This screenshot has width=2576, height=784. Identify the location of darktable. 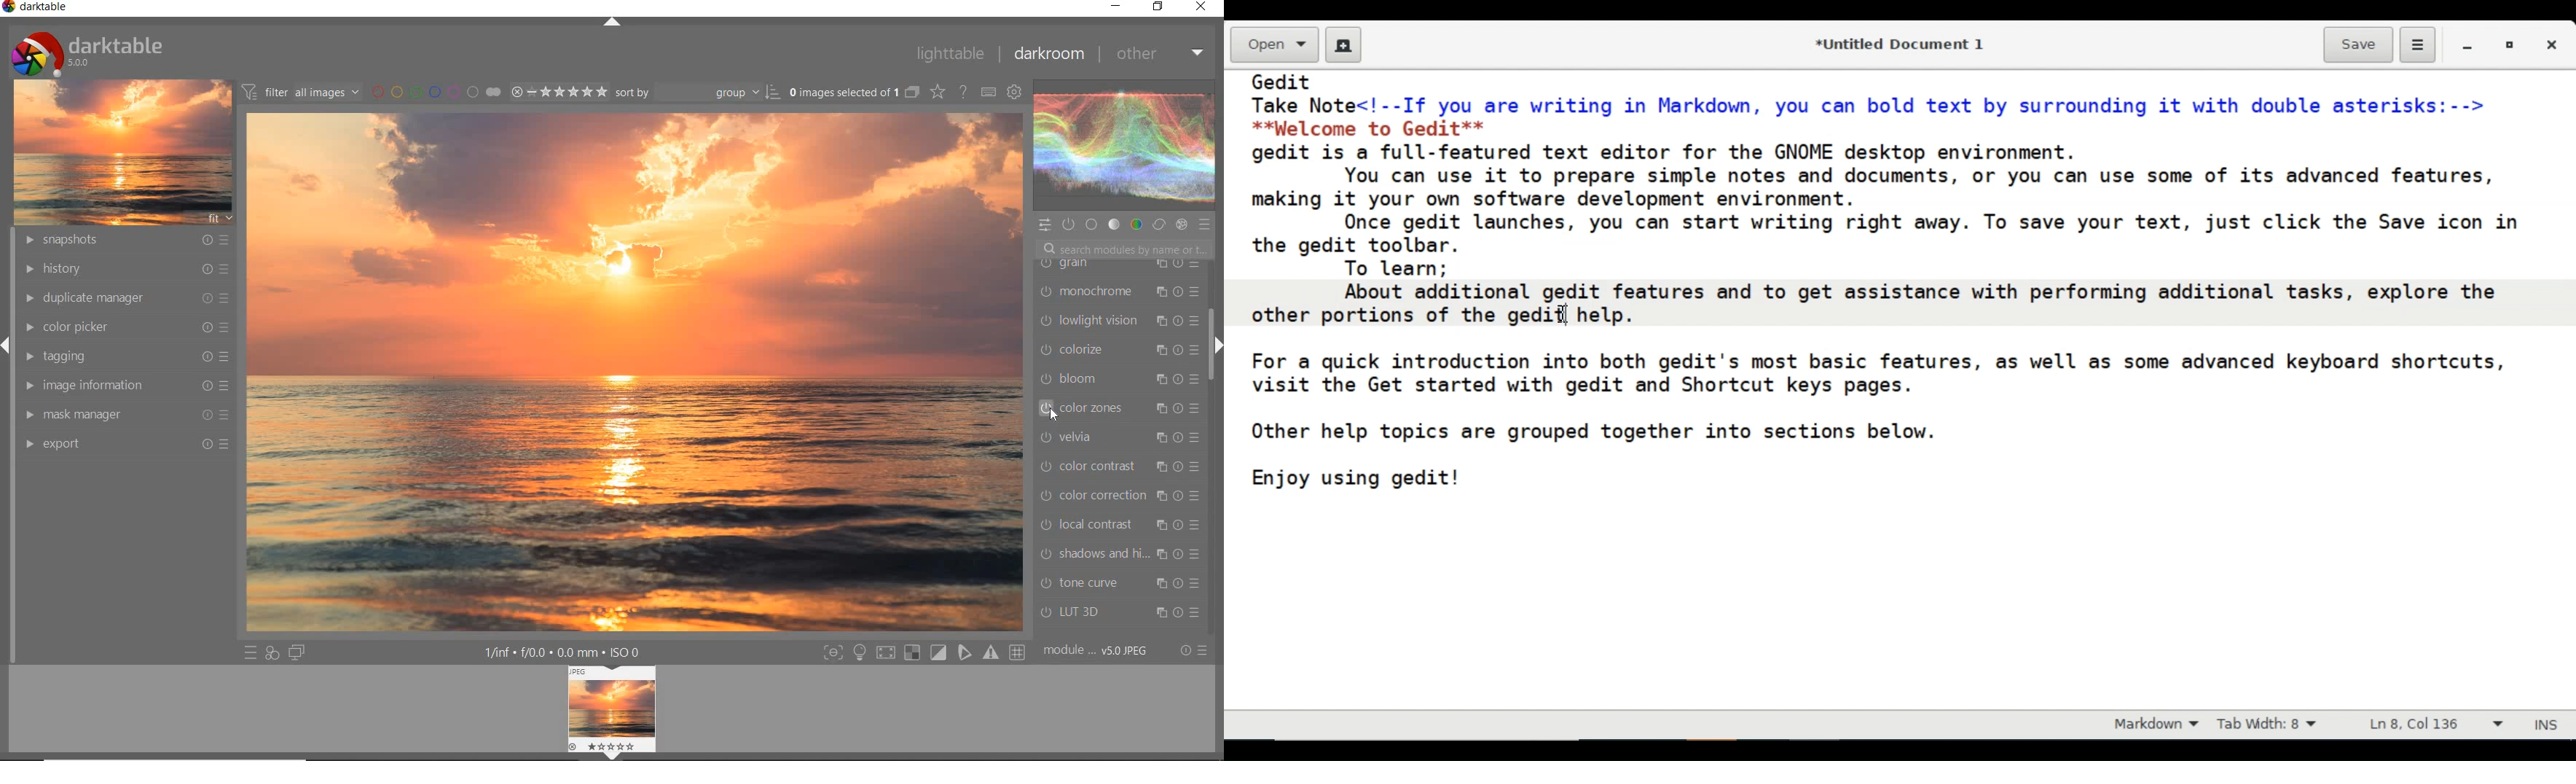
(37, 8).